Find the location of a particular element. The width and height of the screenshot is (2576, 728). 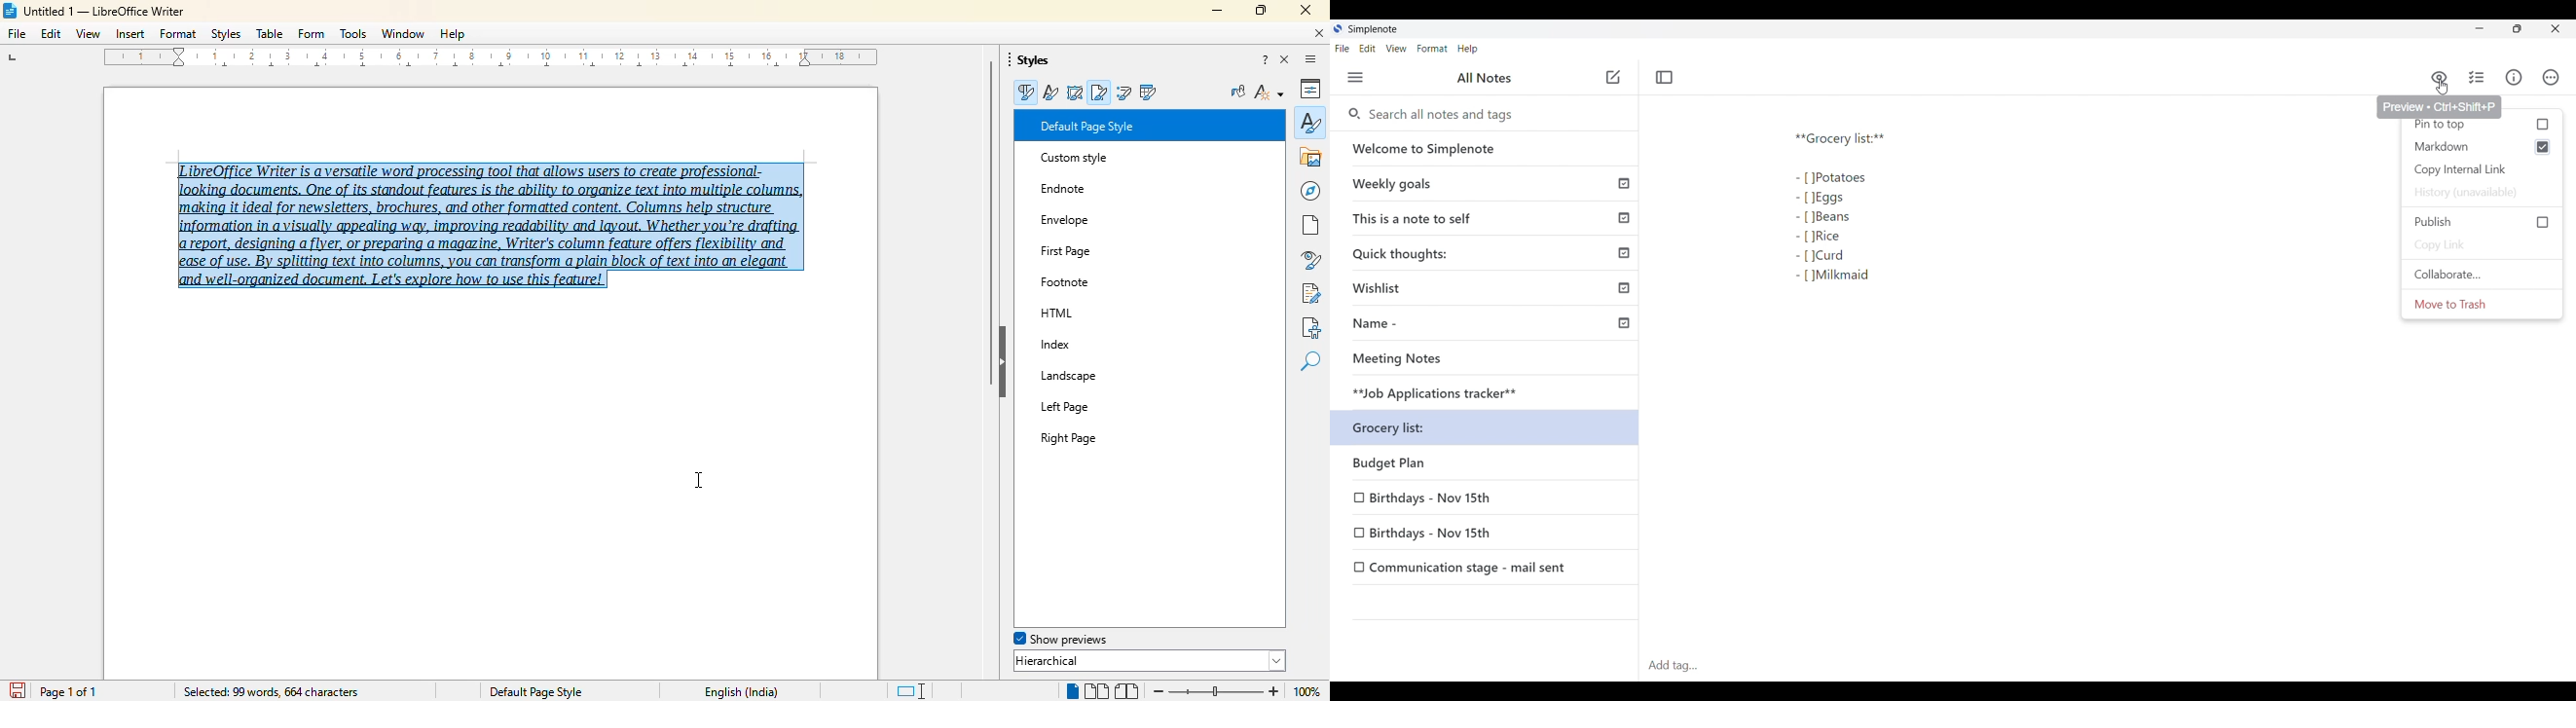

ruler is located at coordinates (495, 60).